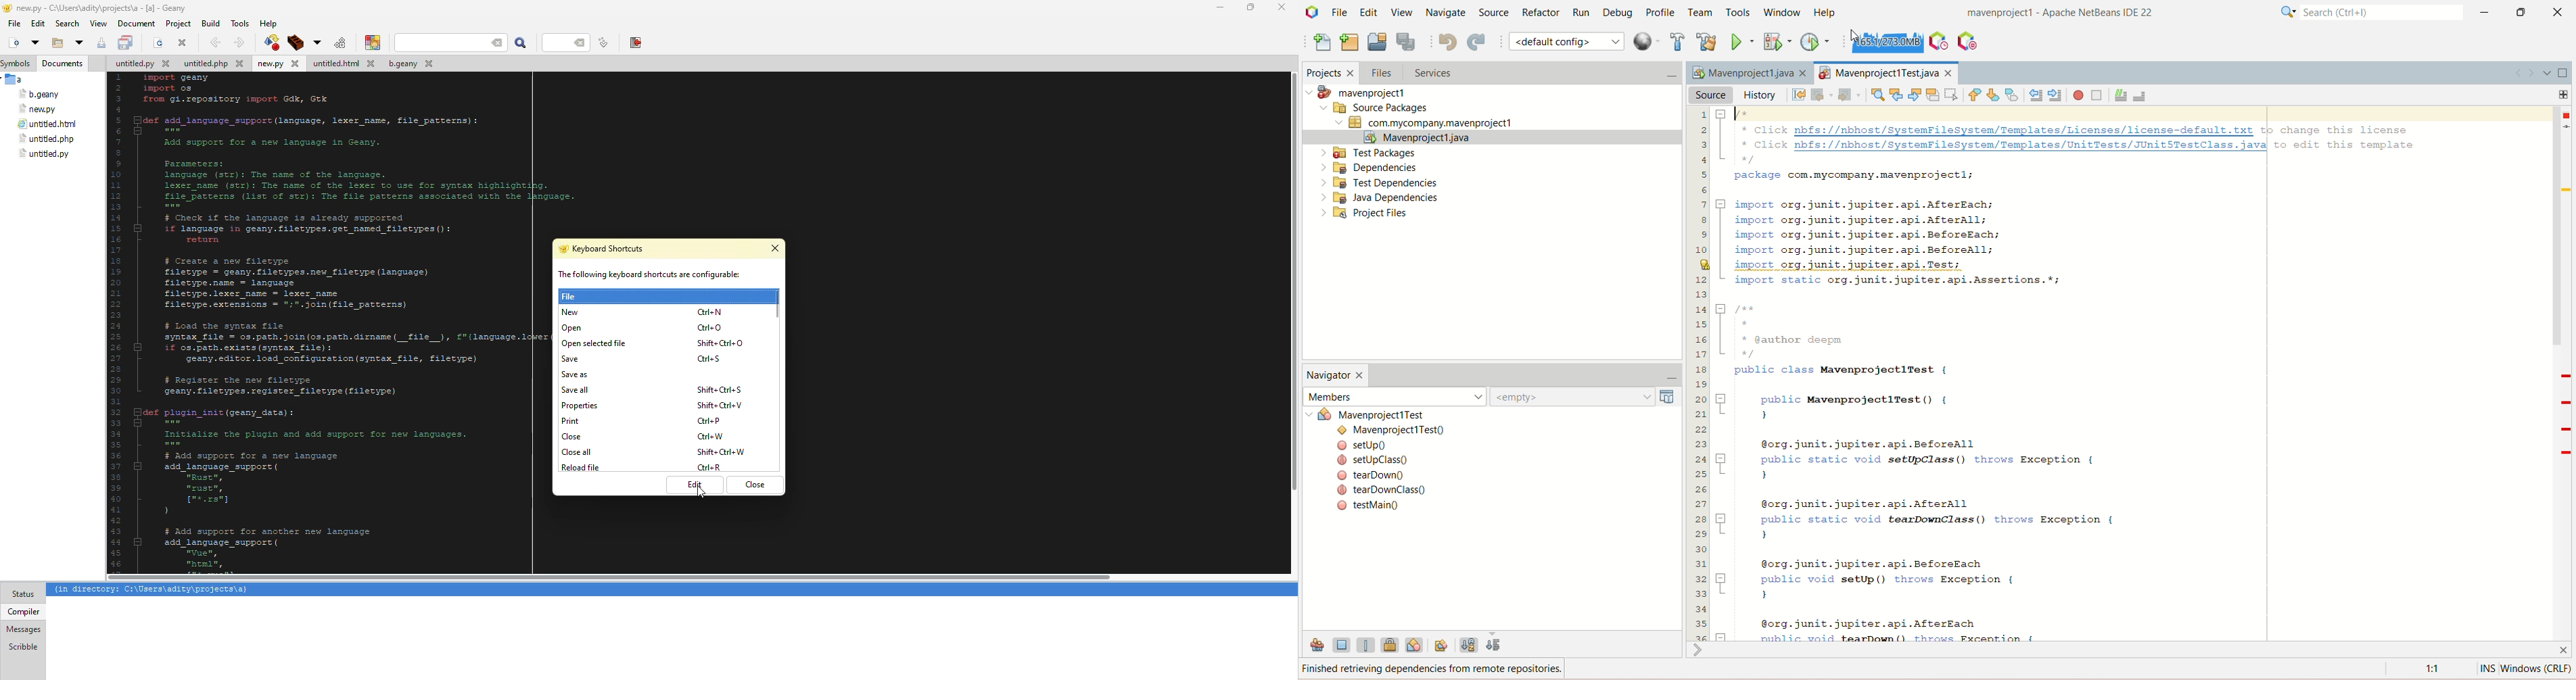  I want to click on toggle bookmark, so click(2014, 94).